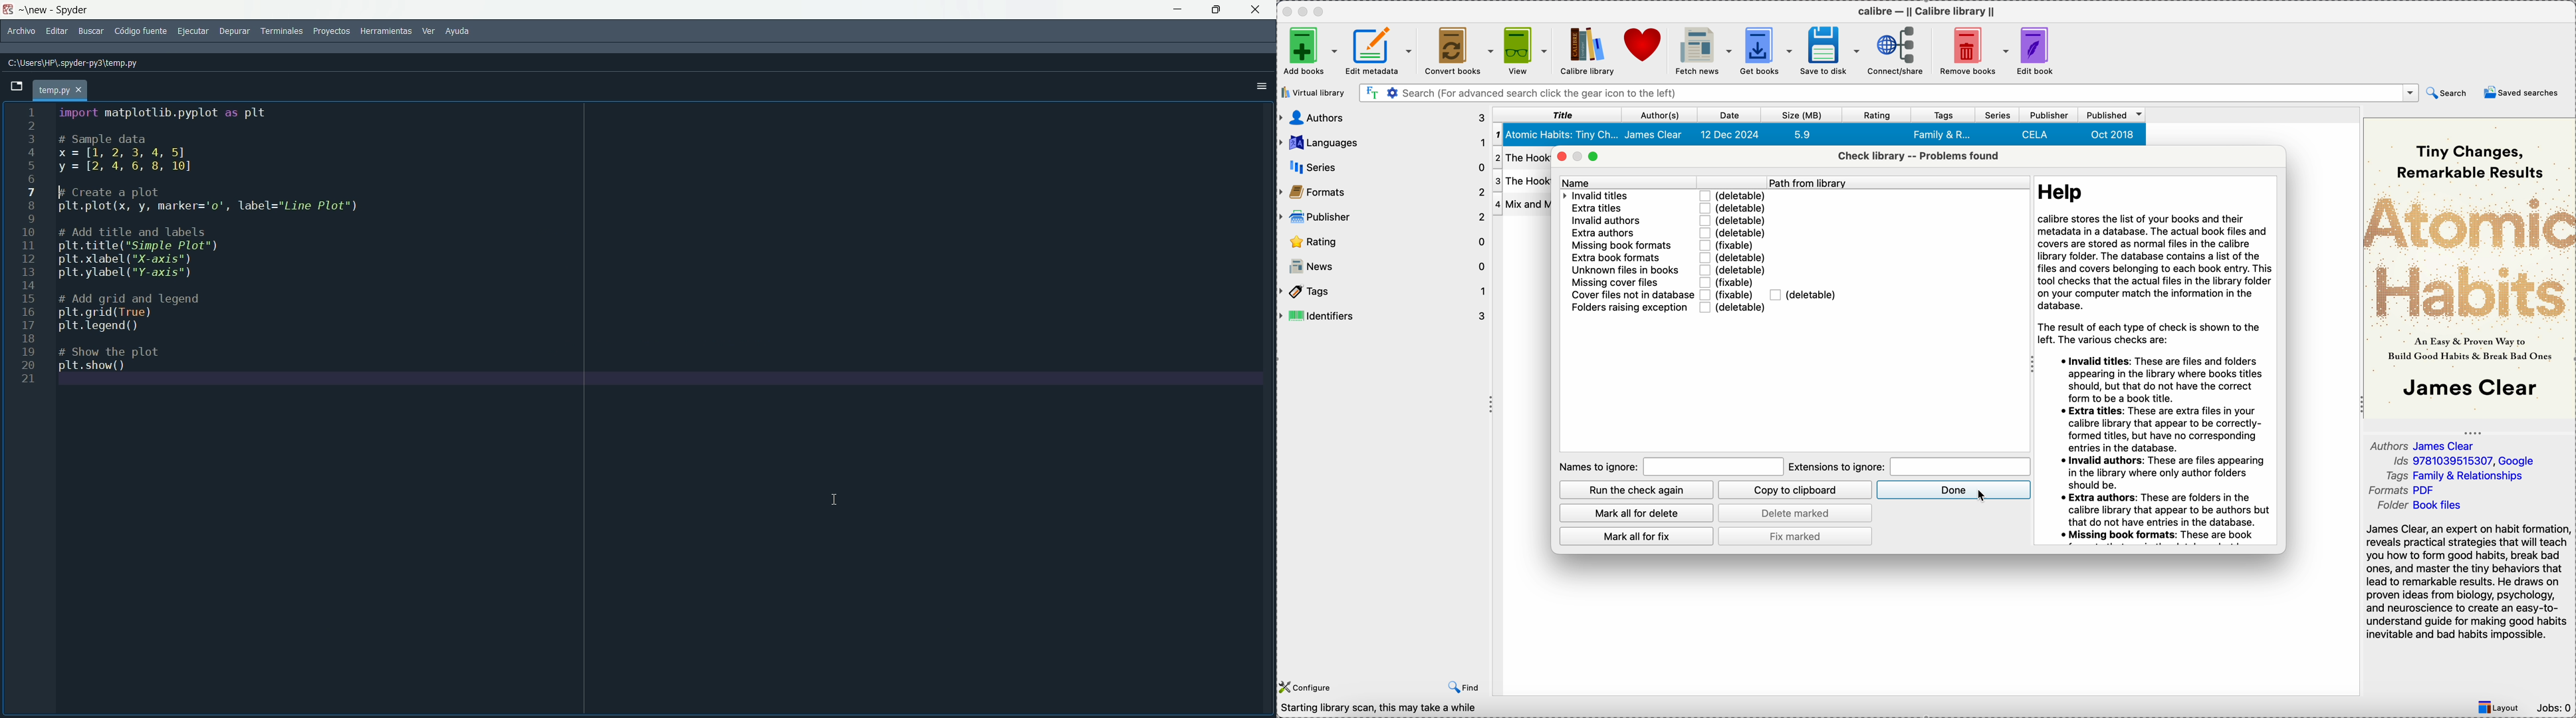  Describe the element at coordinates (1262, 86) in the screenshot. I see `options` at that location.